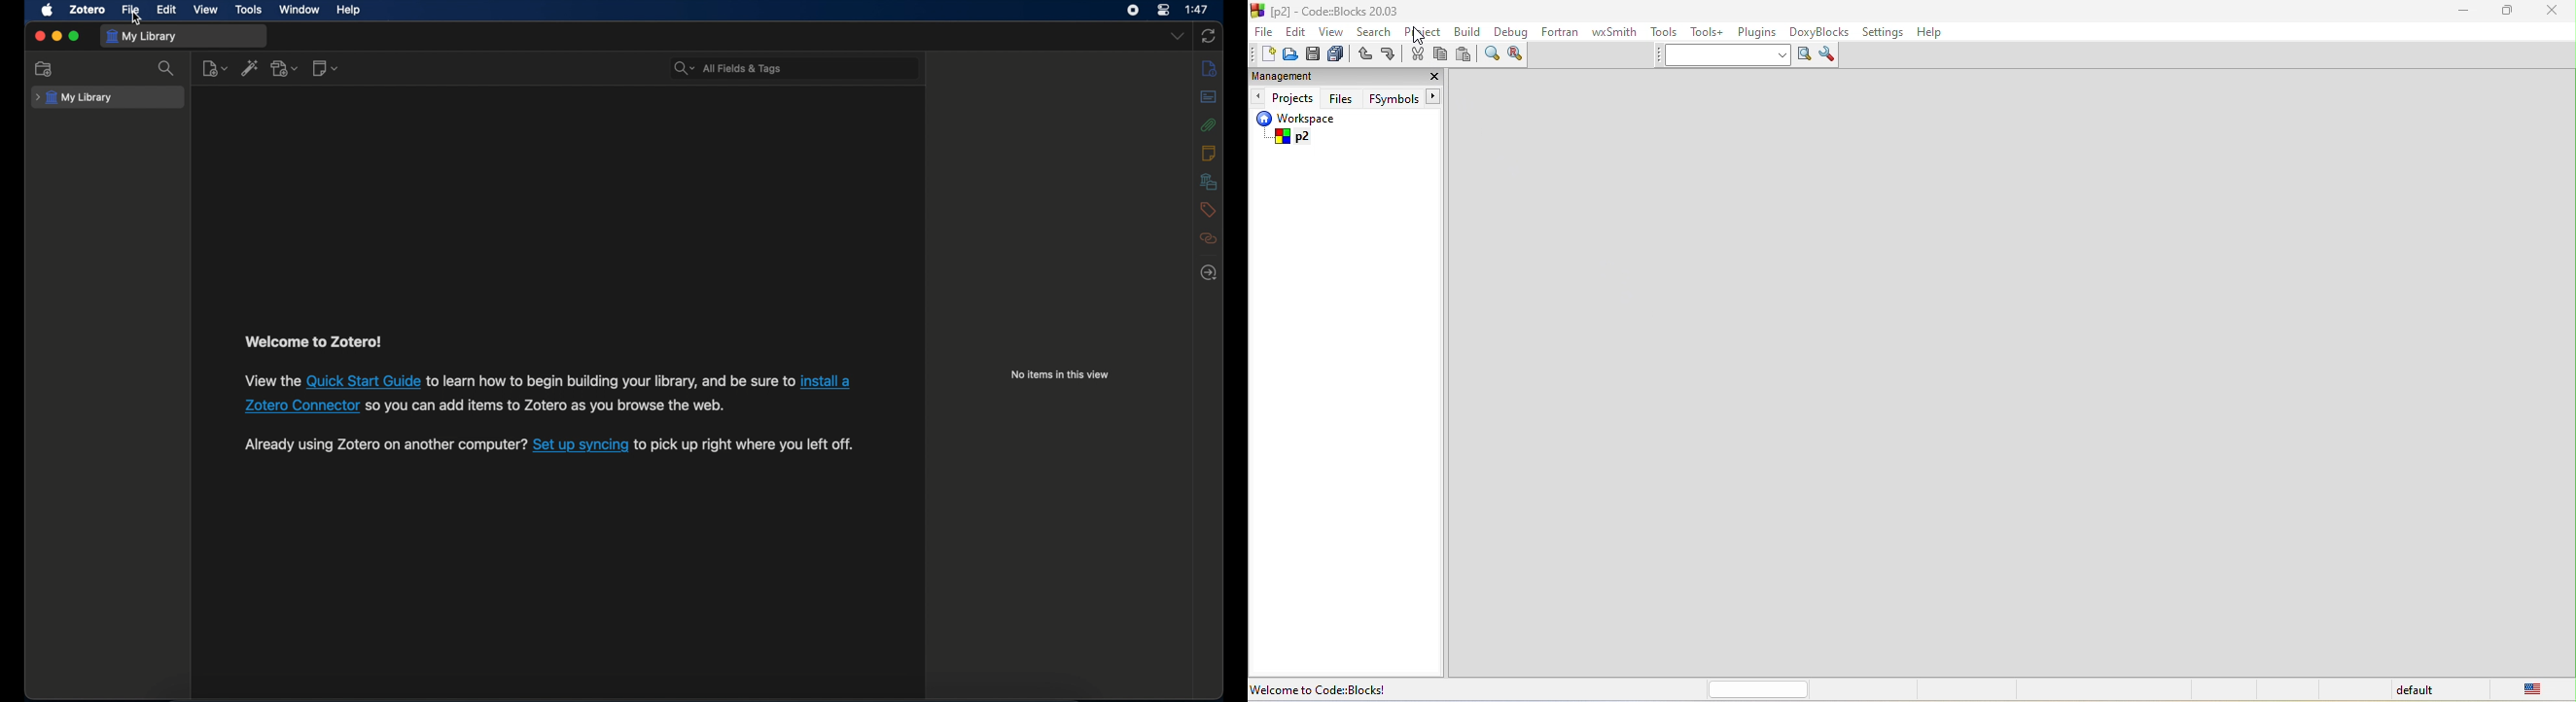 The height and width of the screenshot is (728, 2576). Describe the element at coordinates (1804, 56) in the screenshot. I see `run search` at that location.